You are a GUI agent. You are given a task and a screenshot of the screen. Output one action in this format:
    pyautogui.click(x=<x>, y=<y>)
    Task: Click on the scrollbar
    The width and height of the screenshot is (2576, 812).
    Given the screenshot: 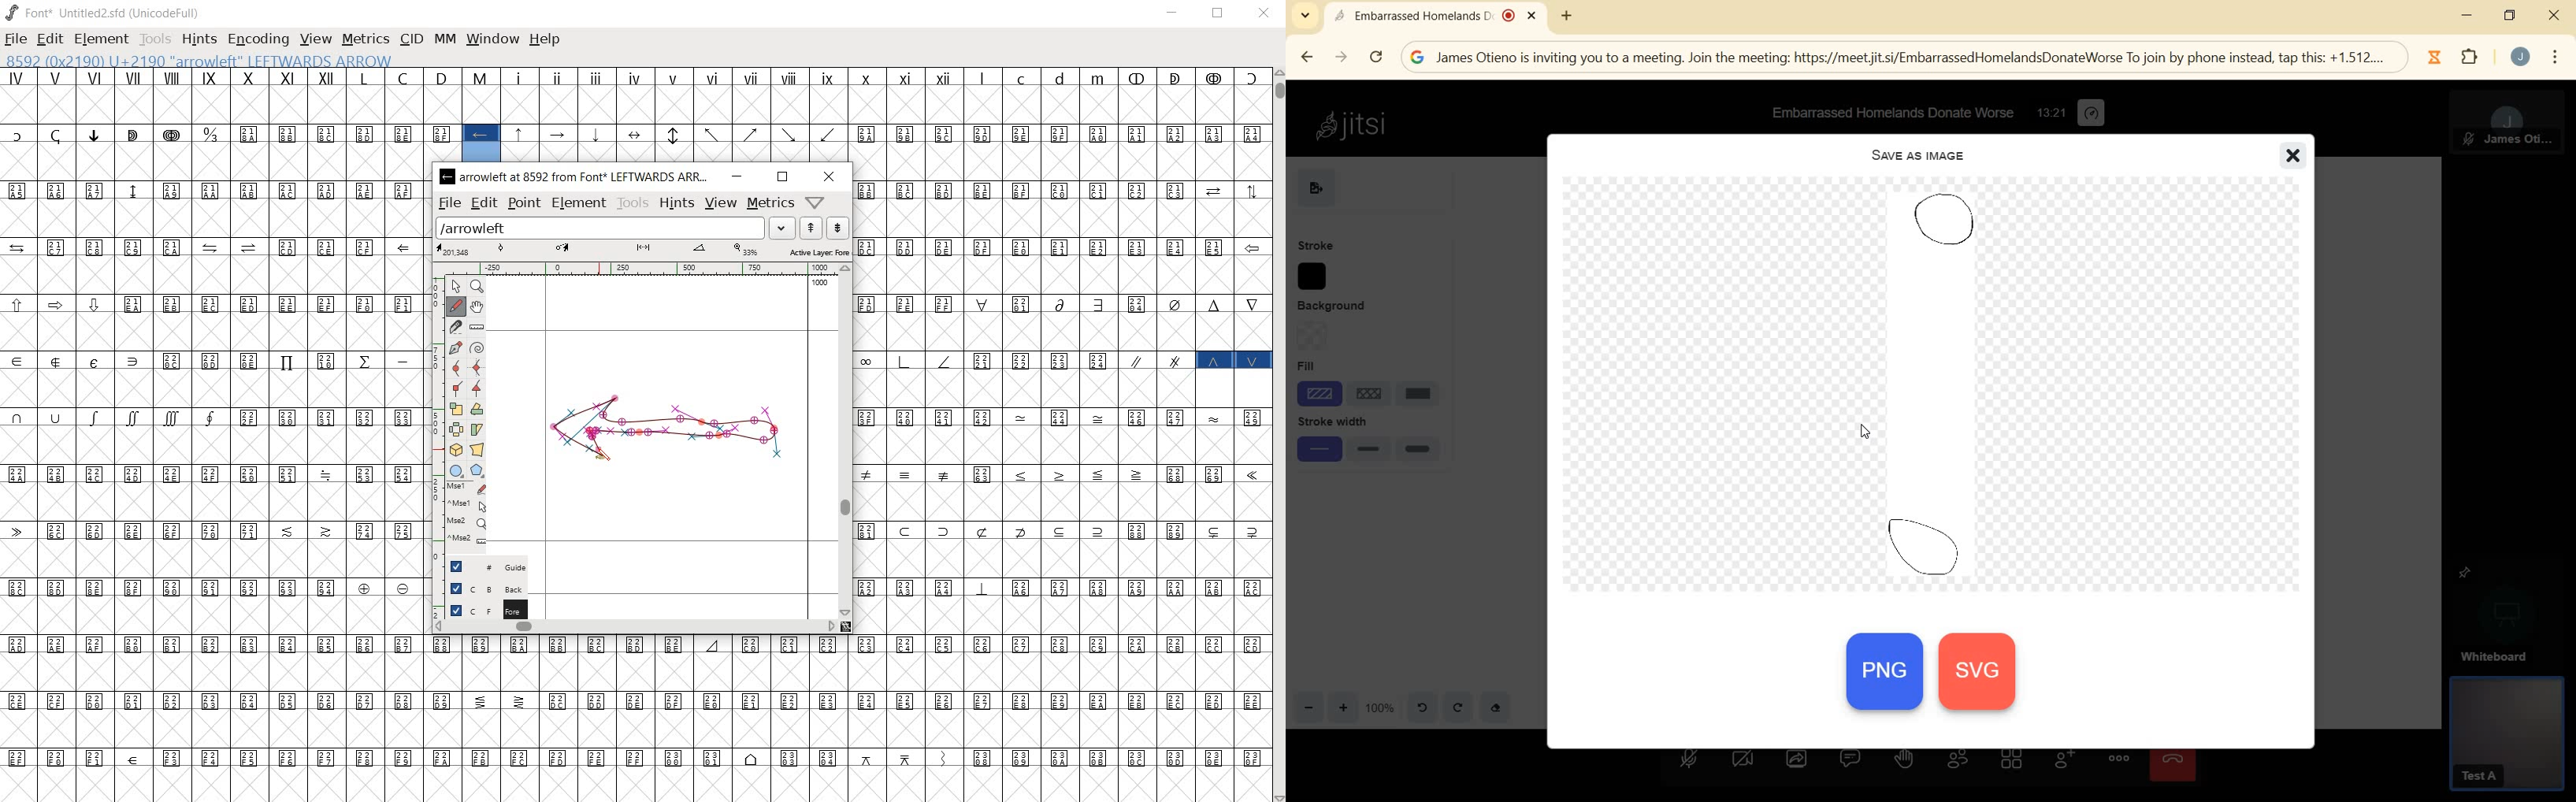 What is the action you would take?
    pyautogui.click(x=845, y=441)
    